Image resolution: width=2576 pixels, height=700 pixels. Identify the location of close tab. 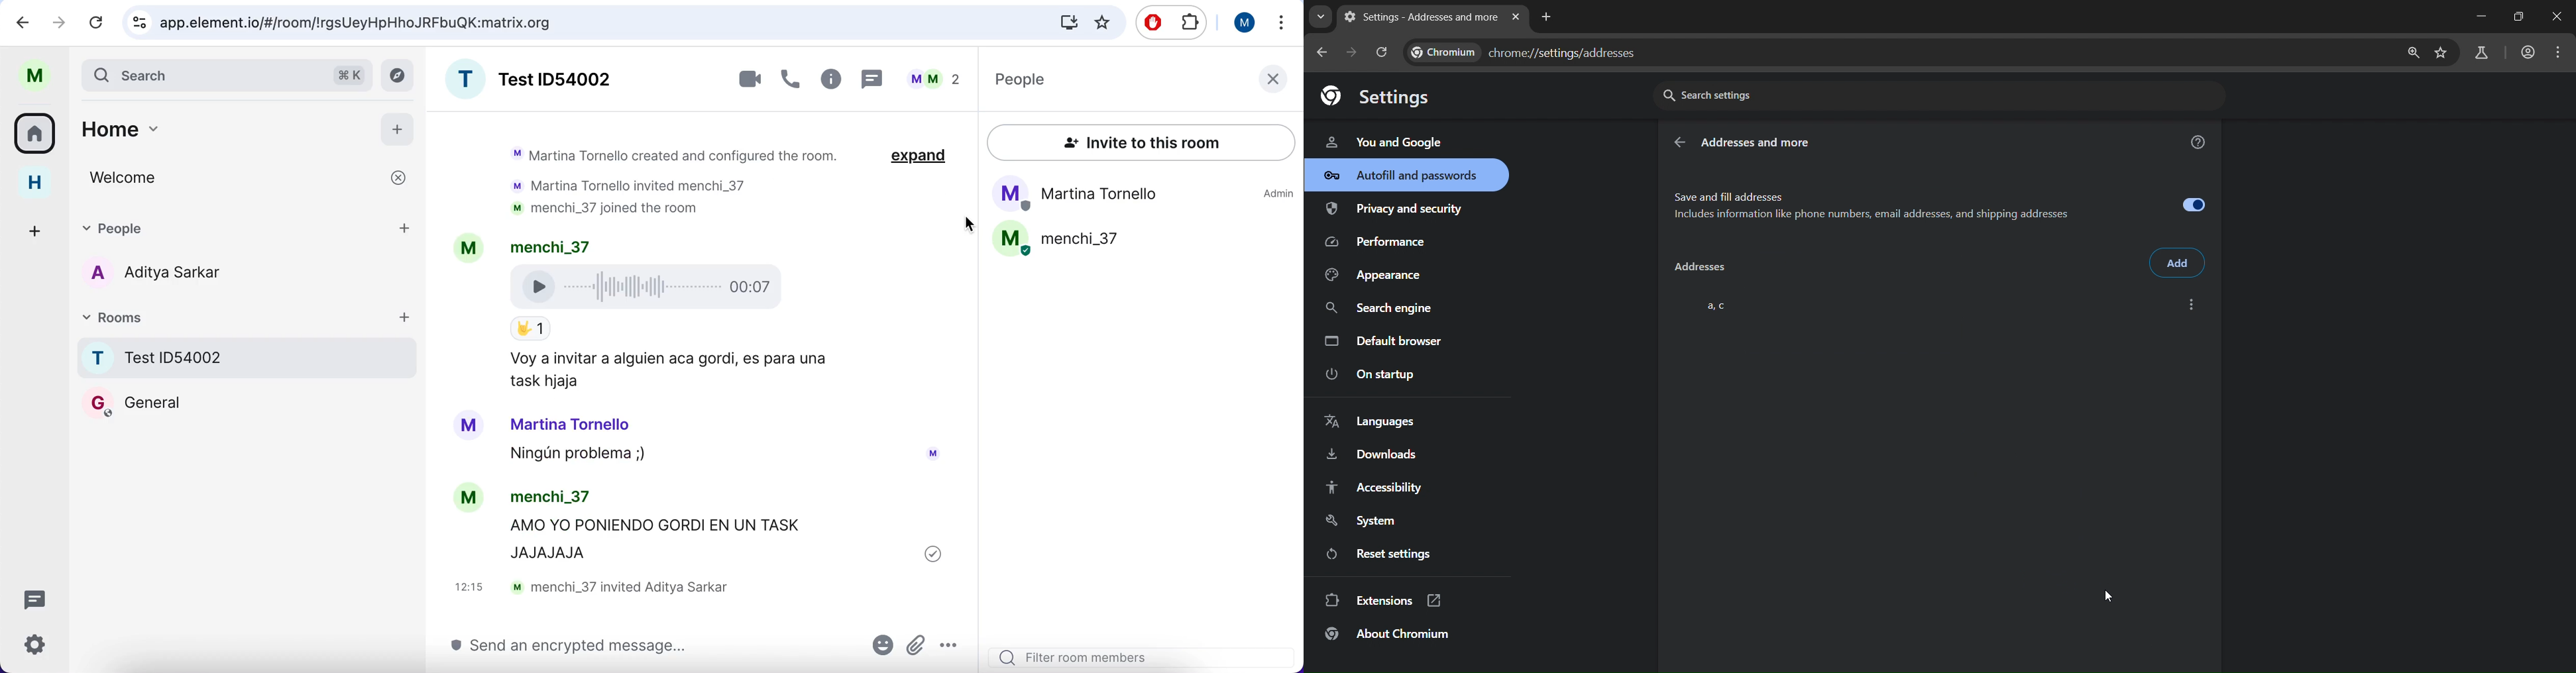
(1516, 18).